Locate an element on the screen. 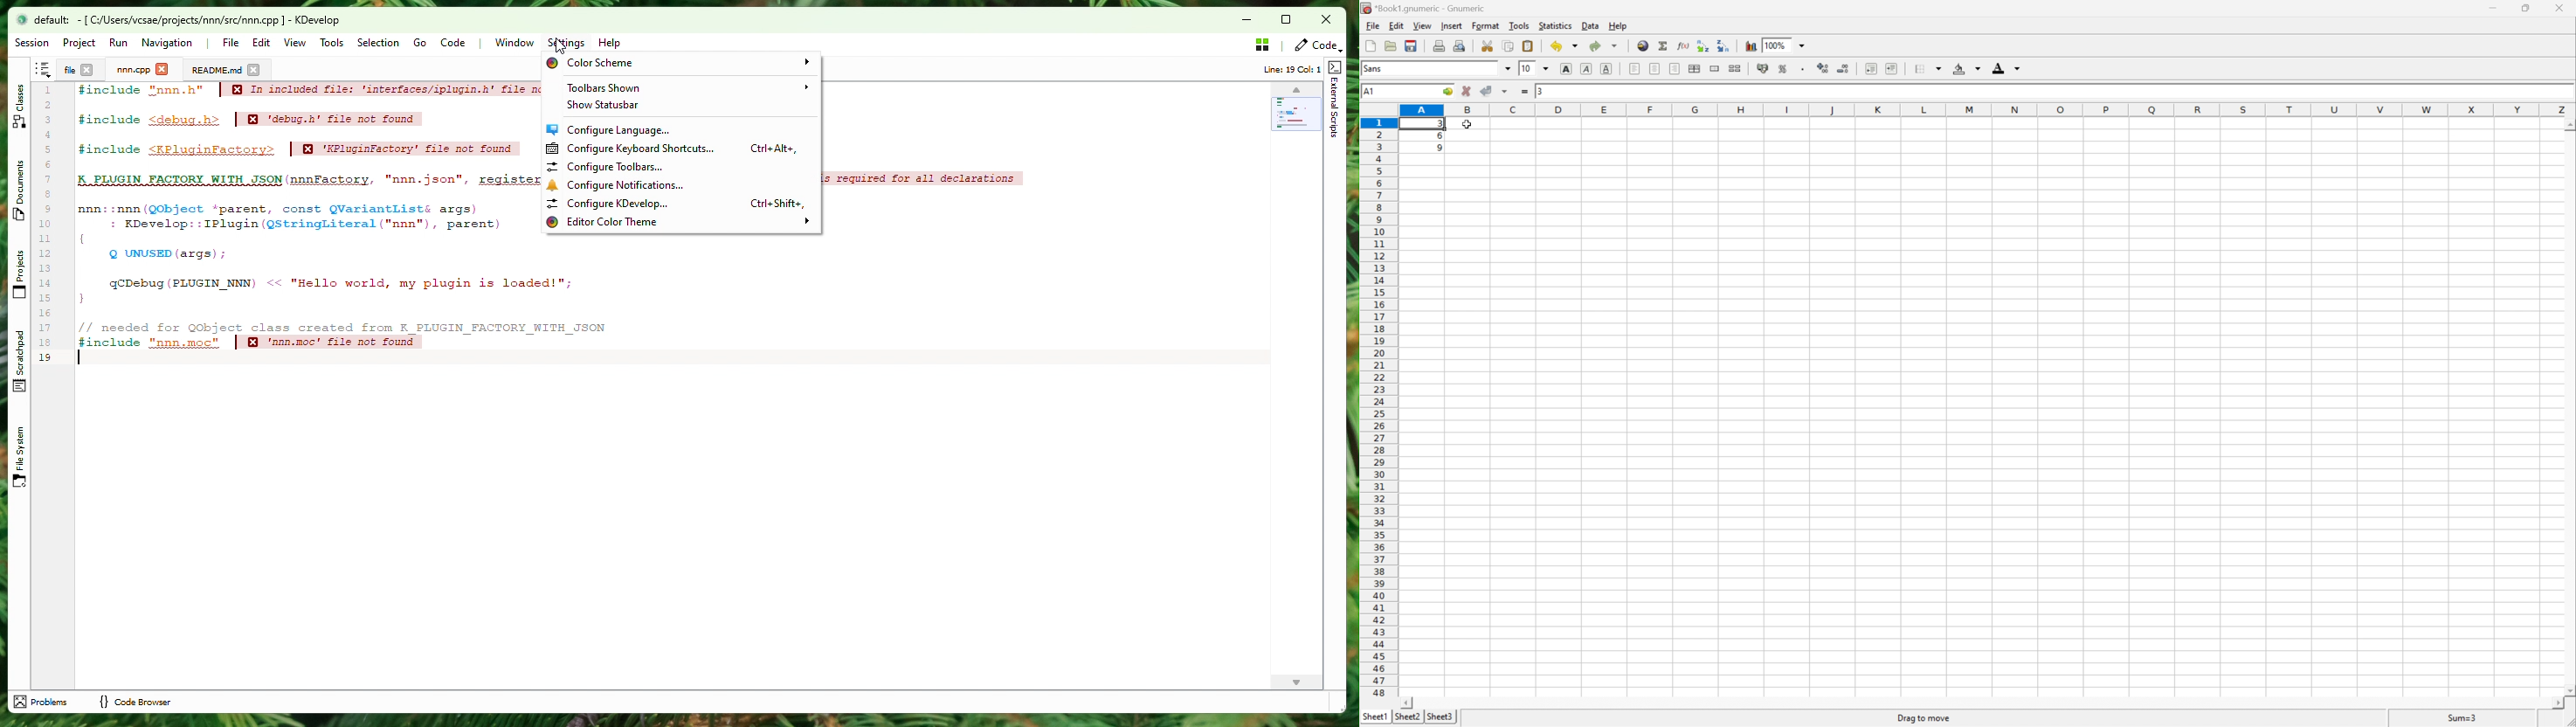 This screenshot has width=2576, height=728. Format the selection as accounting is located at coordinates (1763, 67).